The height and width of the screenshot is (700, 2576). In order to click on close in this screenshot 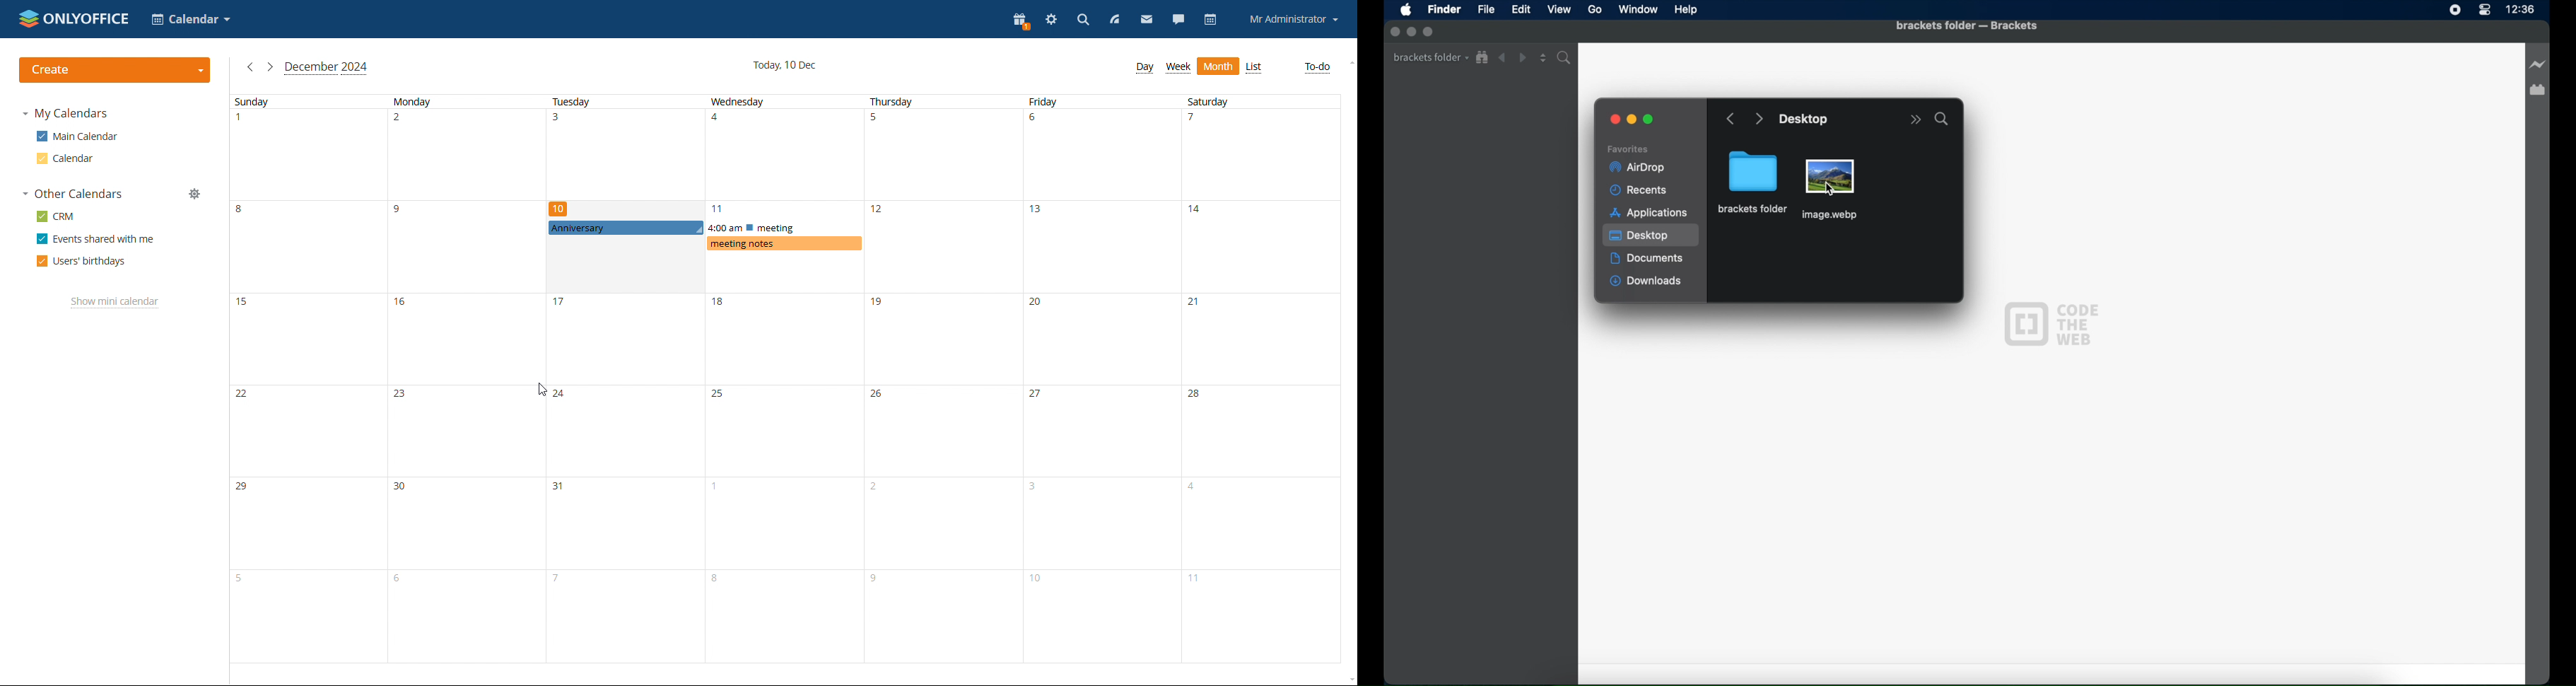, I will do `click(1616, 120)`.